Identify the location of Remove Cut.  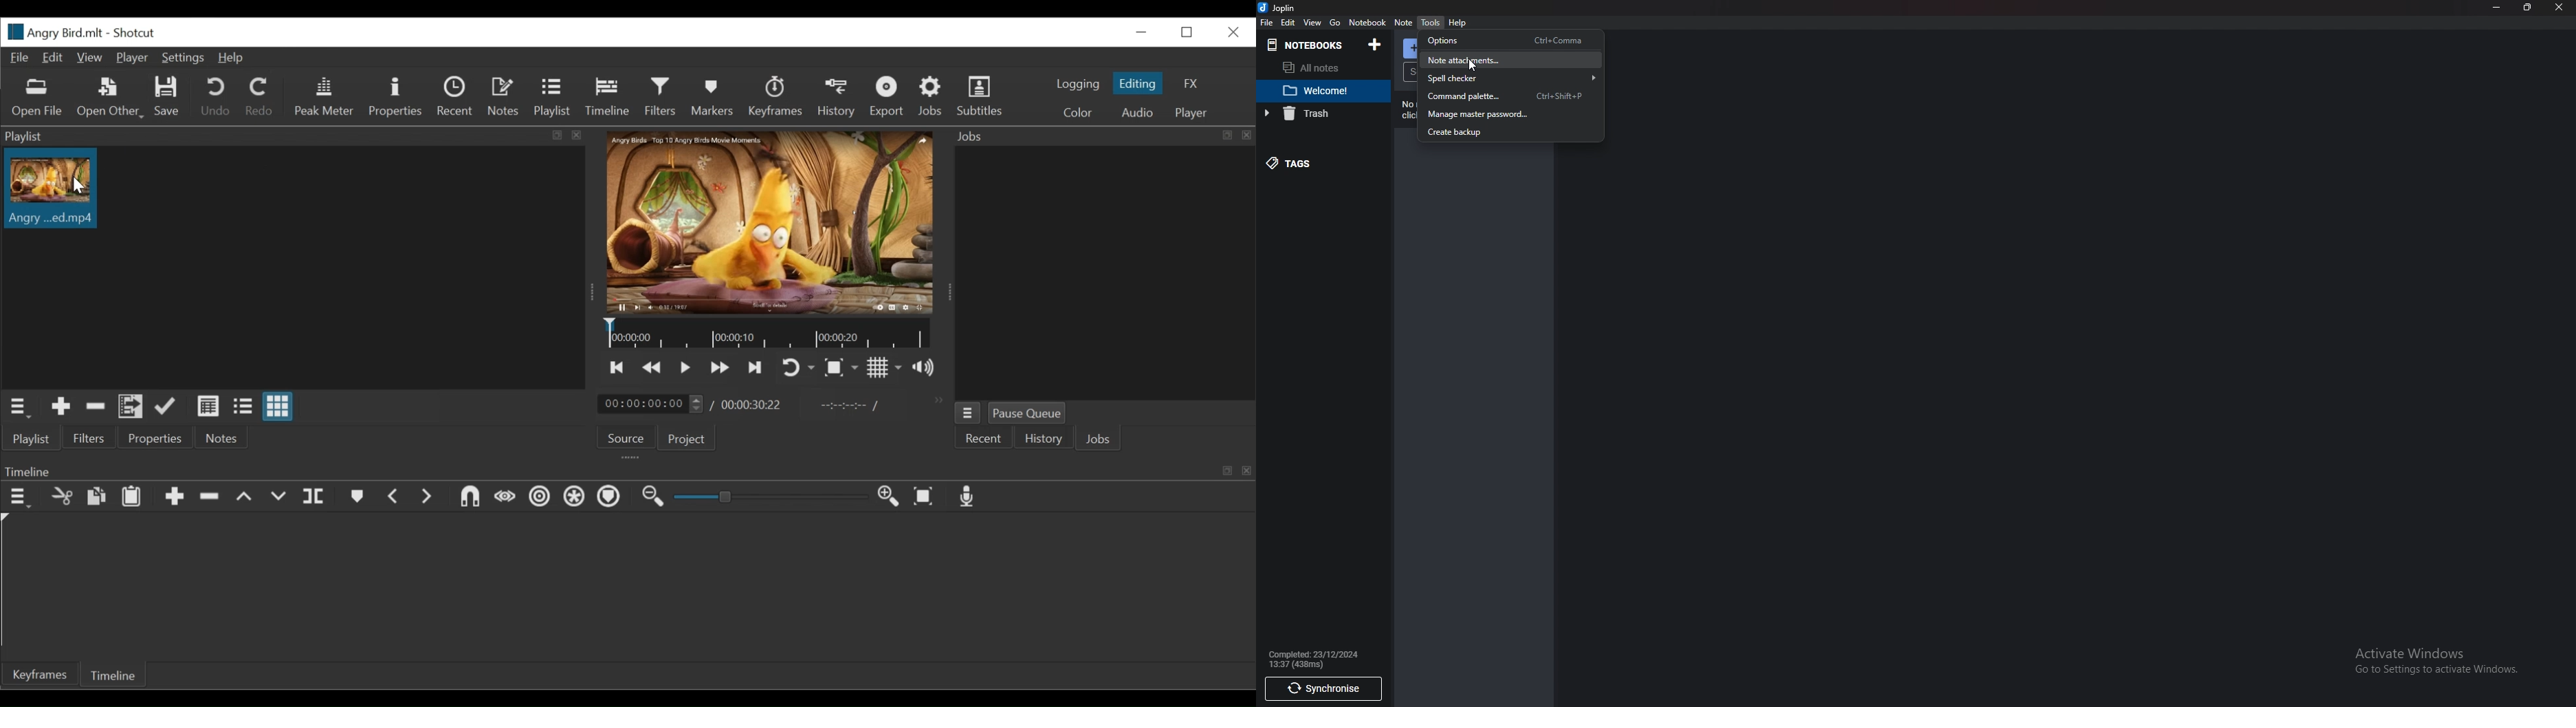
(96, 406).